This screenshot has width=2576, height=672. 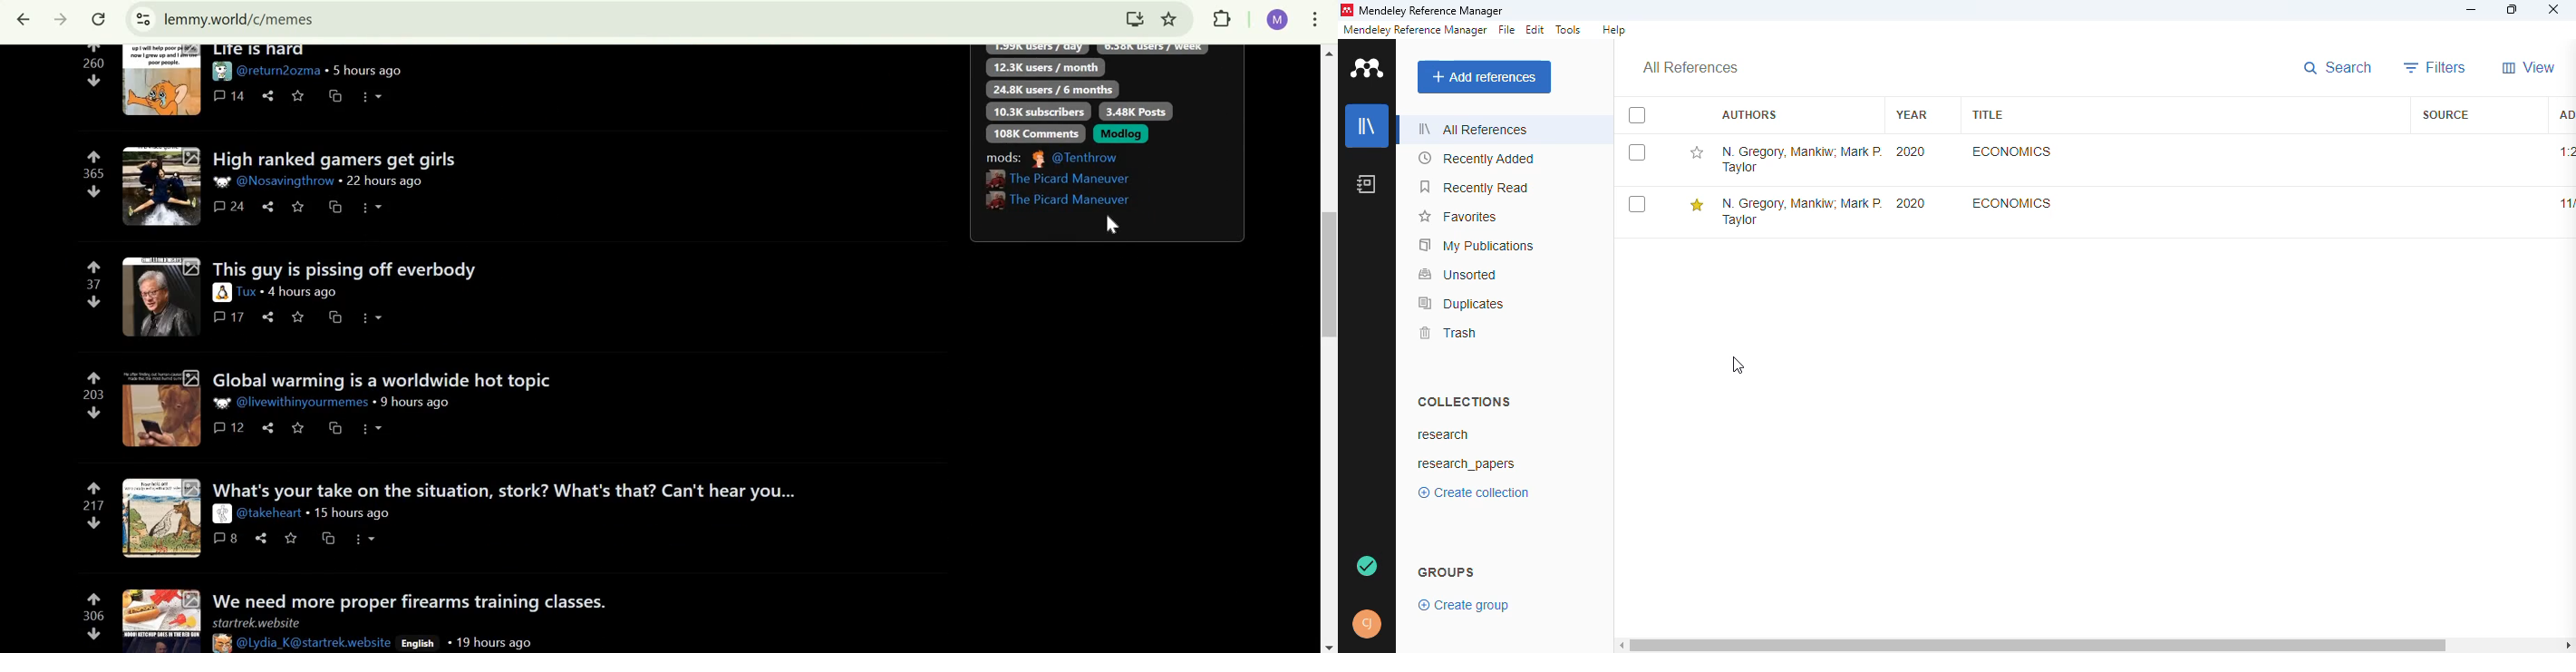 What do you see at coordinates (1367, 565) in the screenshot?
I see `favorite reference synced & saved` at bounding box center [1367, 565].